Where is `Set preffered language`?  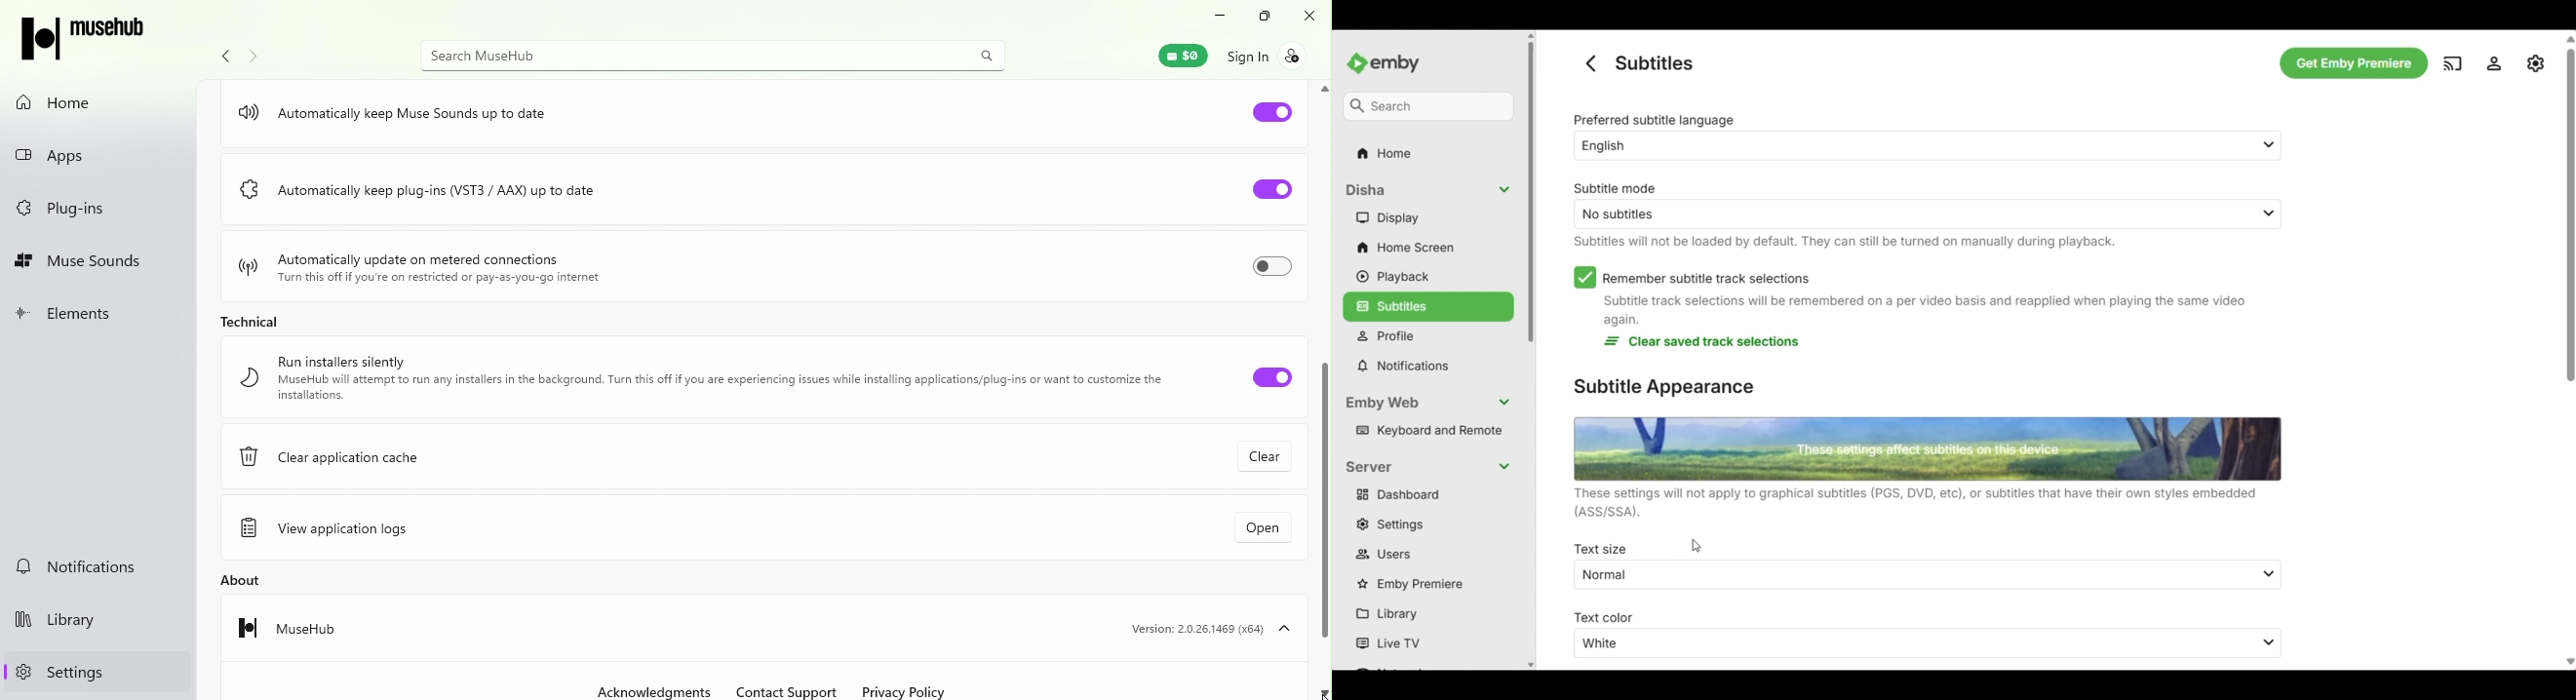 Set preffered language is located at coordinates (1911, 137).